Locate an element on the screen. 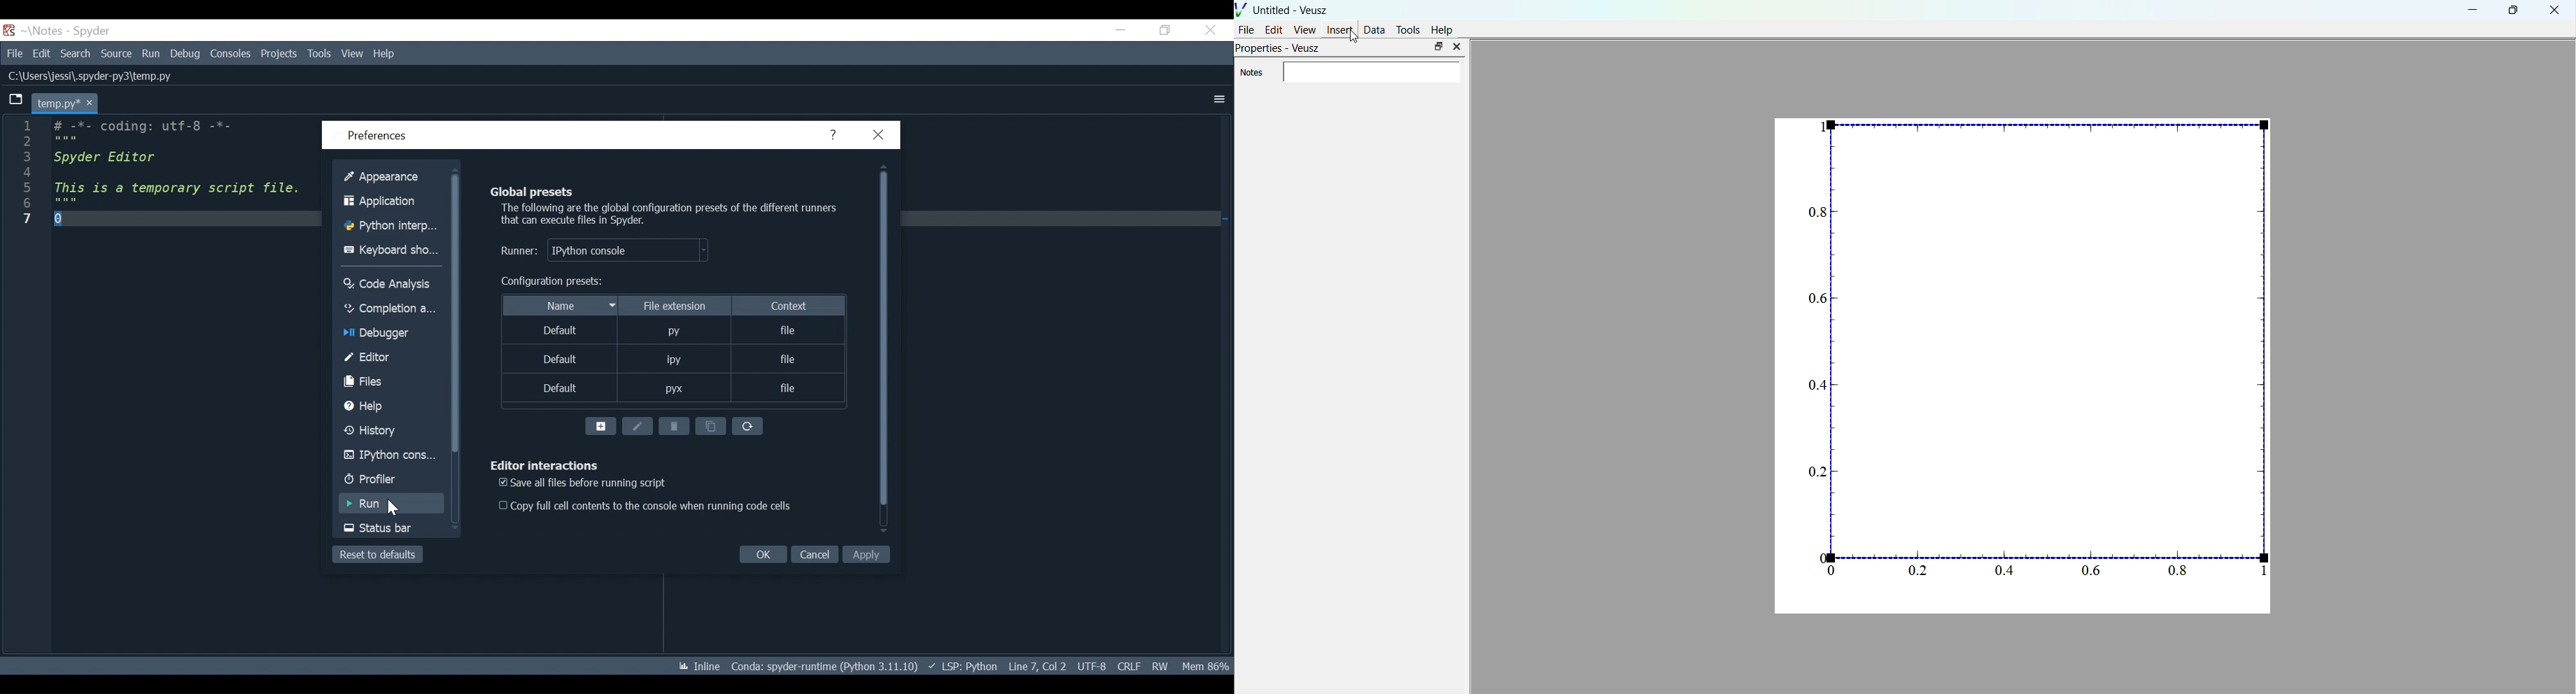 Image resolution: width=2576 pixels, height=700 pixels.  is located at coordinates (377, 530).